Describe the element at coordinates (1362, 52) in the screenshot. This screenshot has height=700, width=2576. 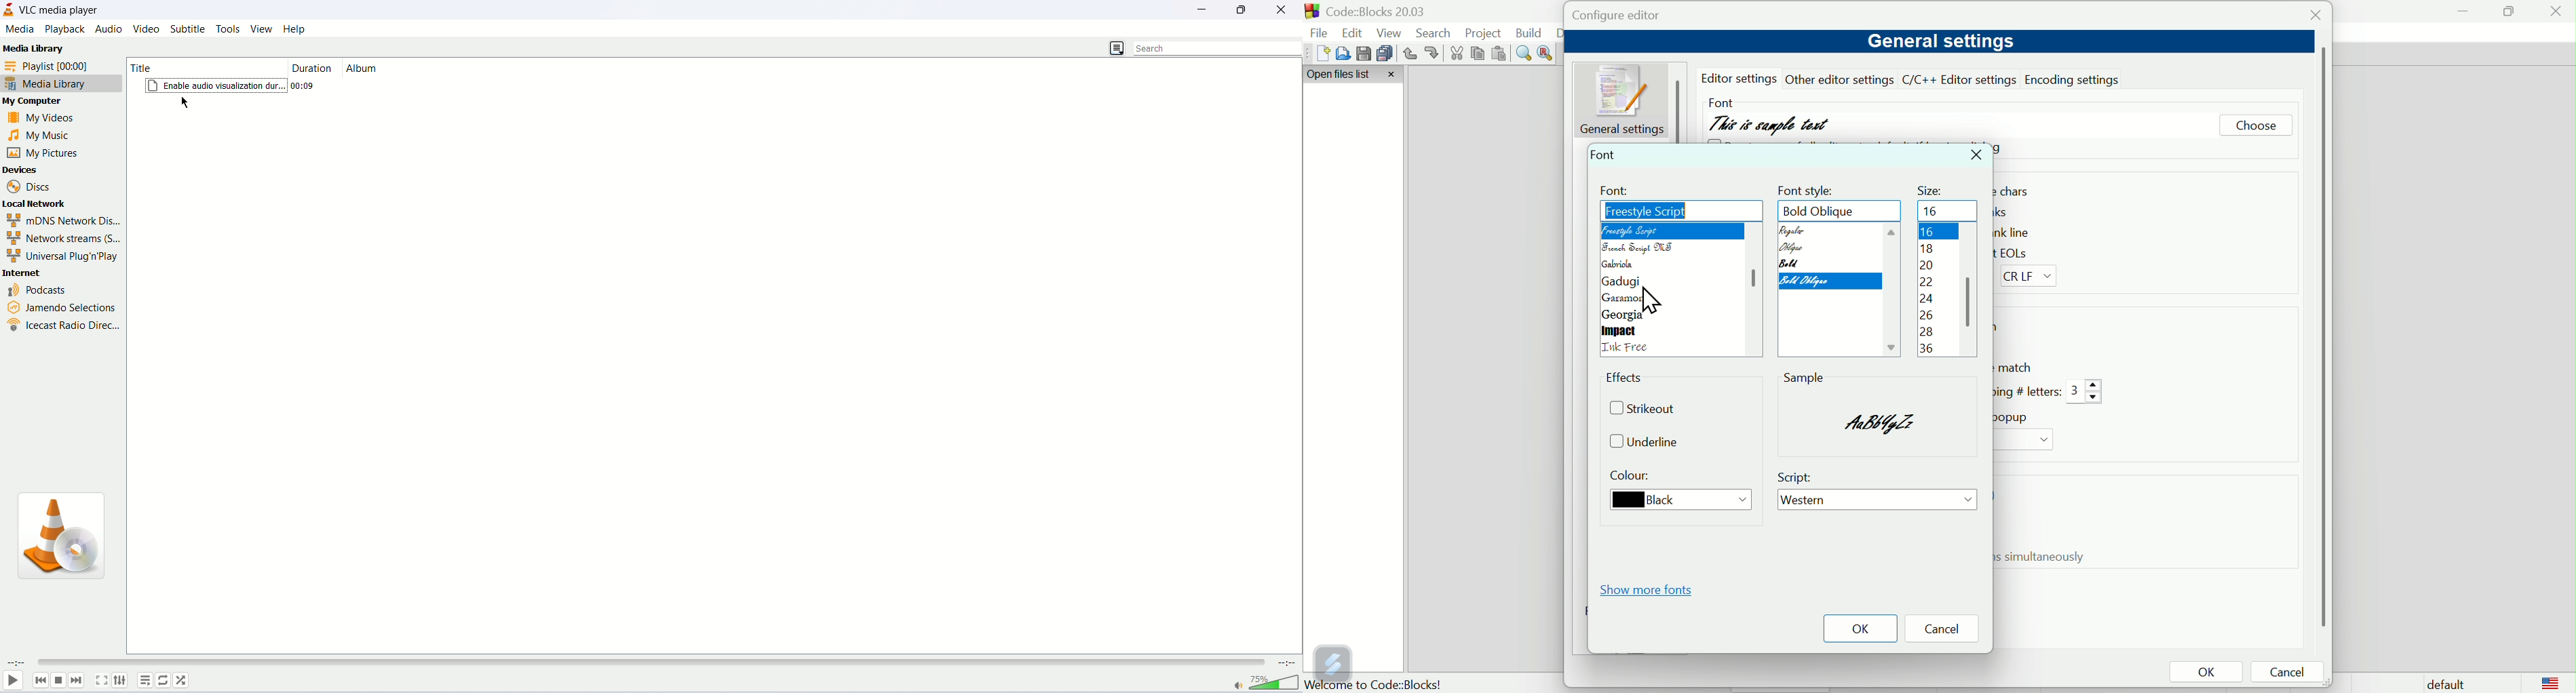
I see `save` at that location.